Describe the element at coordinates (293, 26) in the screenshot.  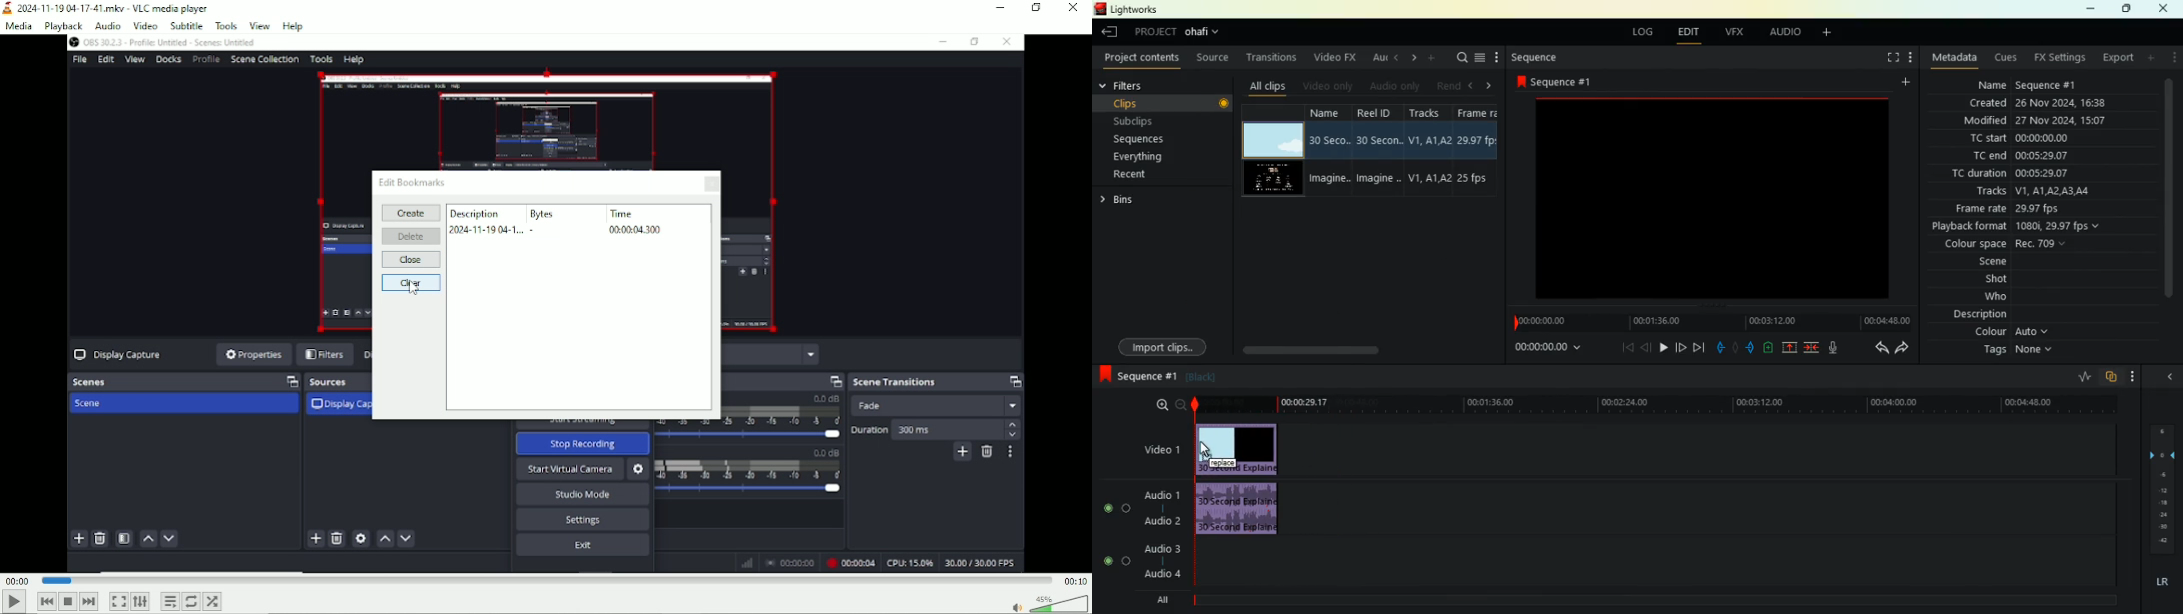
I see `Help` at that location.